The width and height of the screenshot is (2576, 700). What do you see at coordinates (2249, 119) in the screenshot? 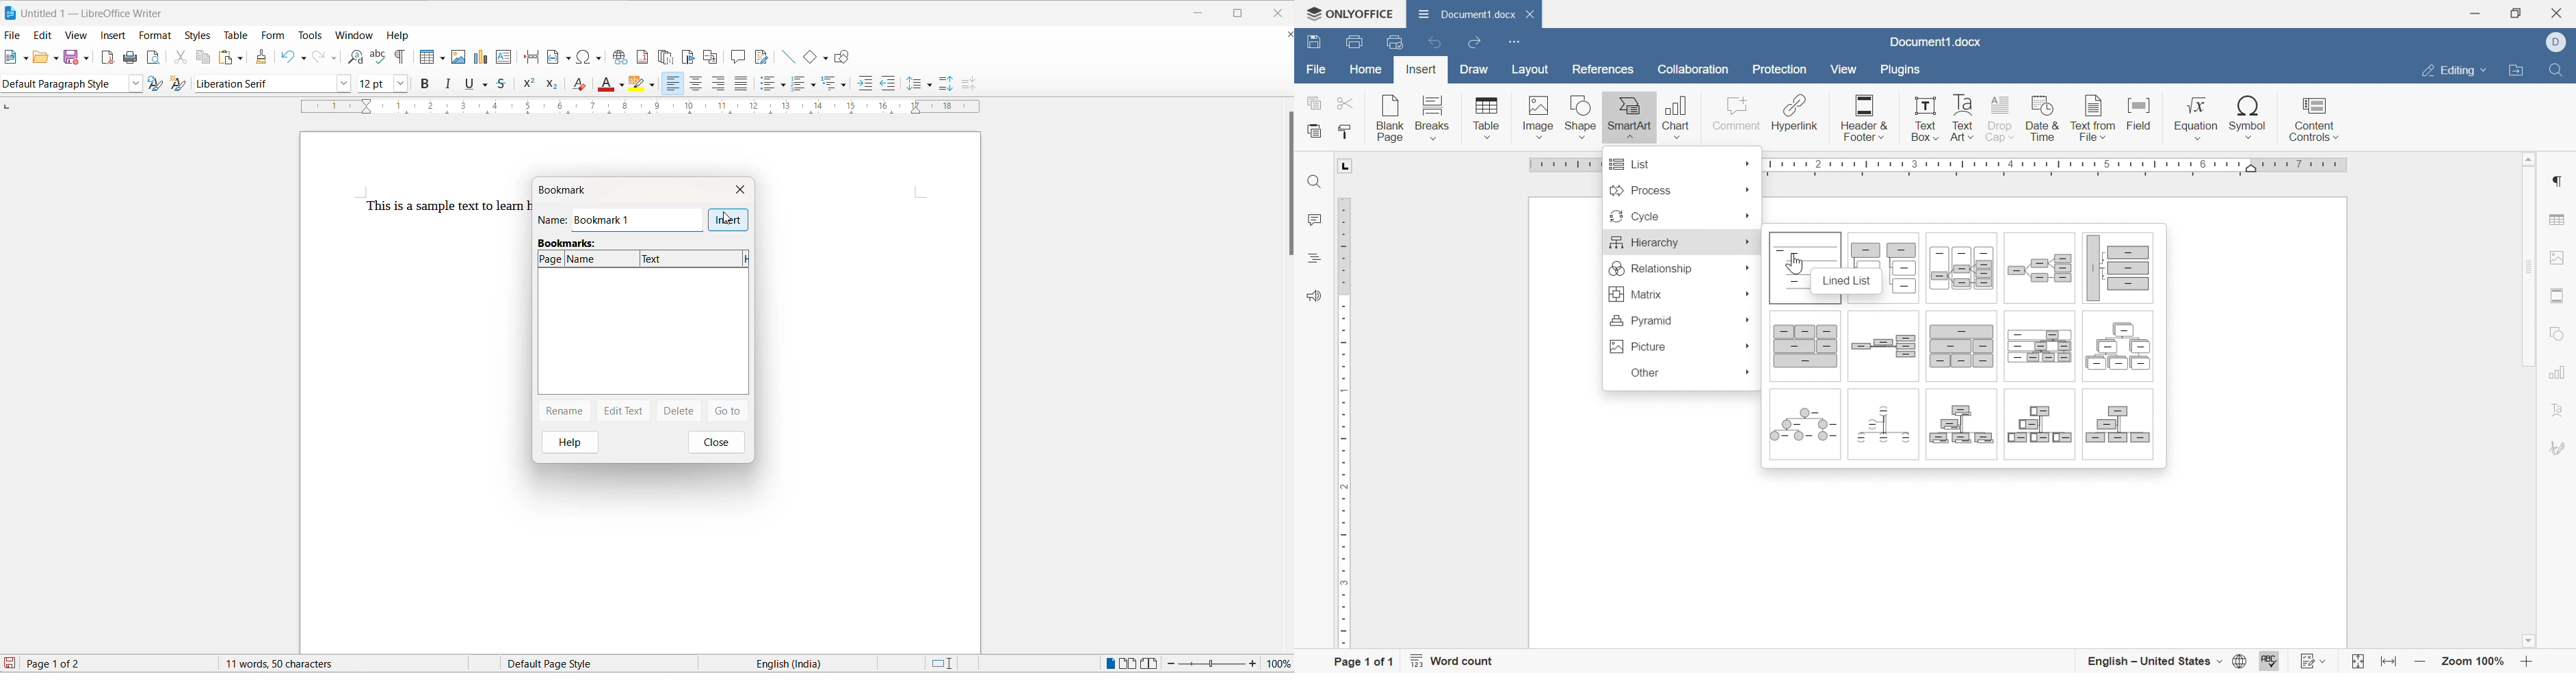
I see `Symbol` at bounding box center [2249, 119].